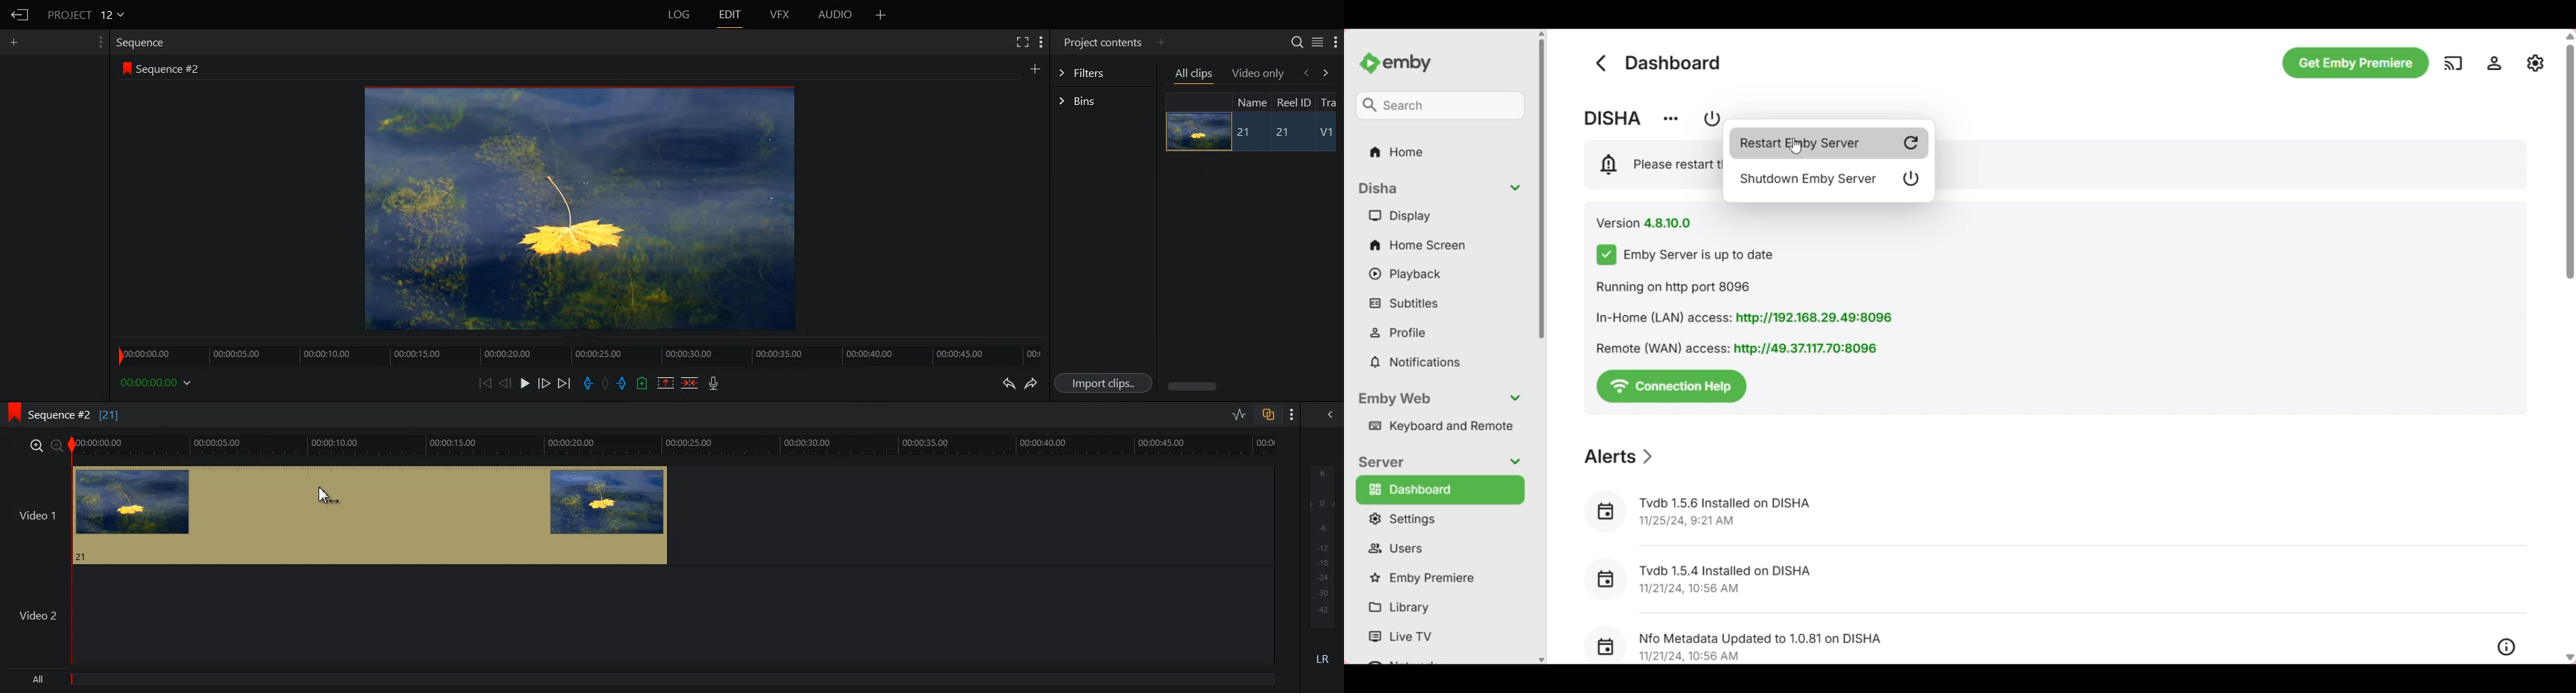  What do you see at coordinates (1795, 146) in the screenshot?
I see `Cursor` at bounding box center [1795, 146].